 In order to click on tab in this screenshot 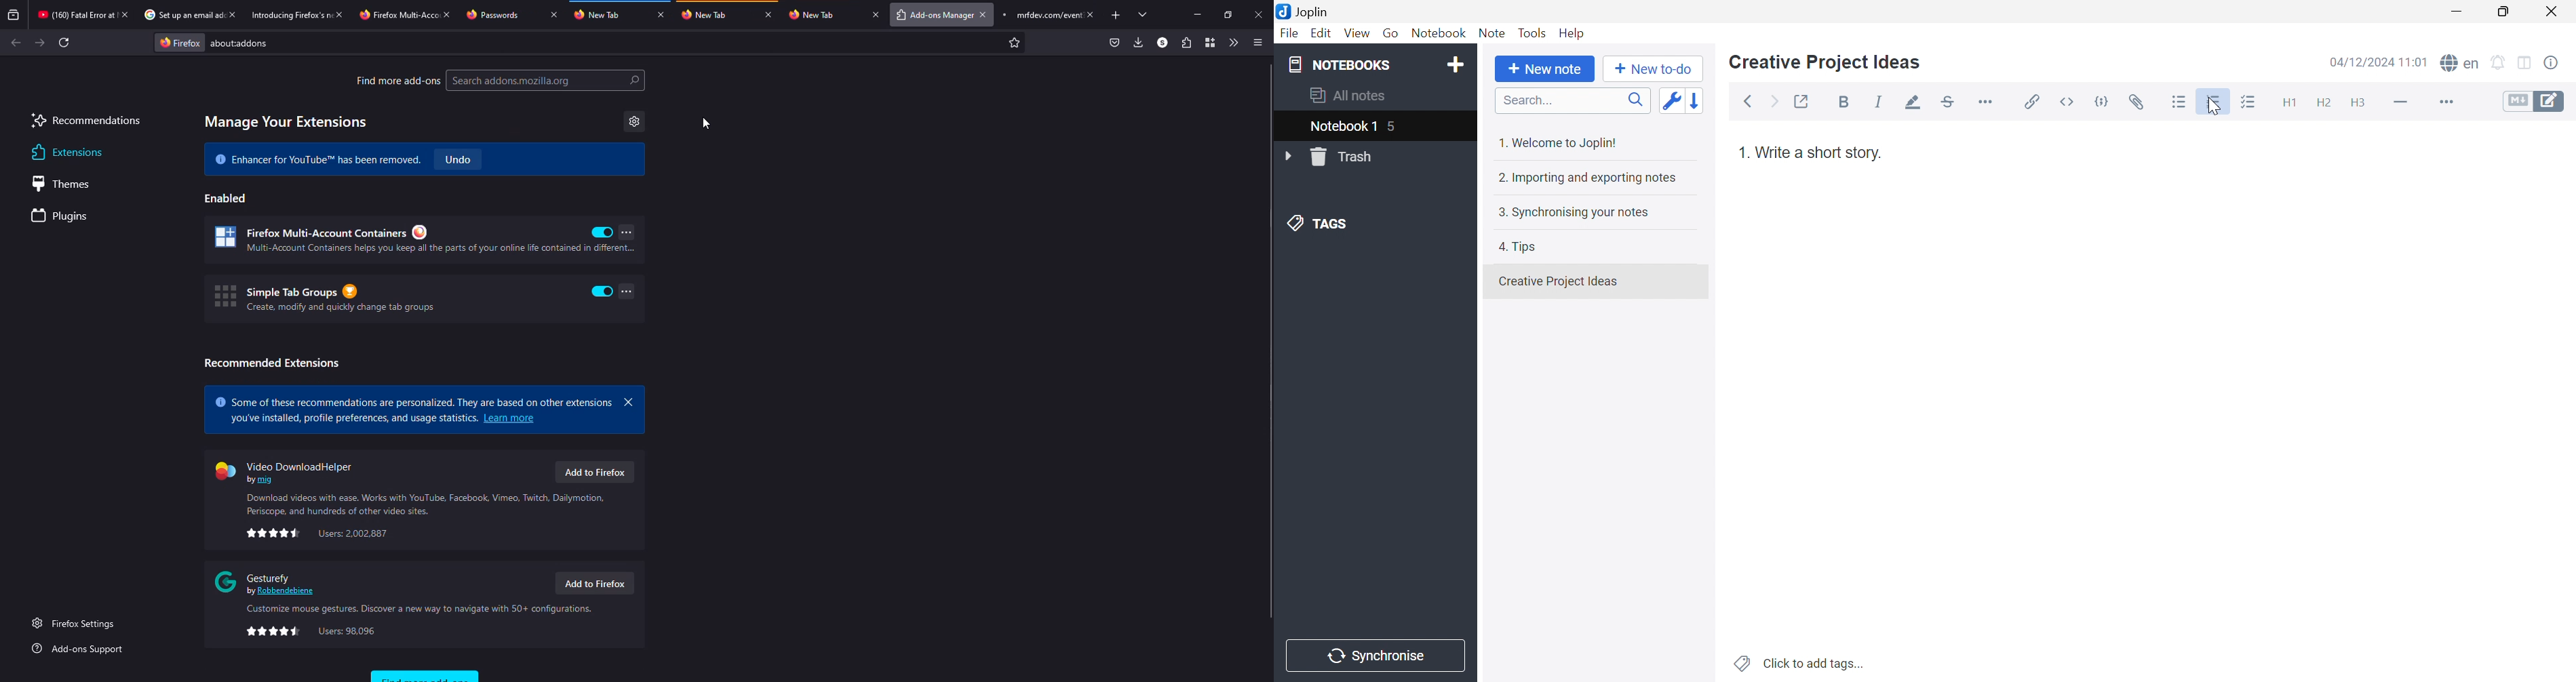, I will do `click(612, 14)`.